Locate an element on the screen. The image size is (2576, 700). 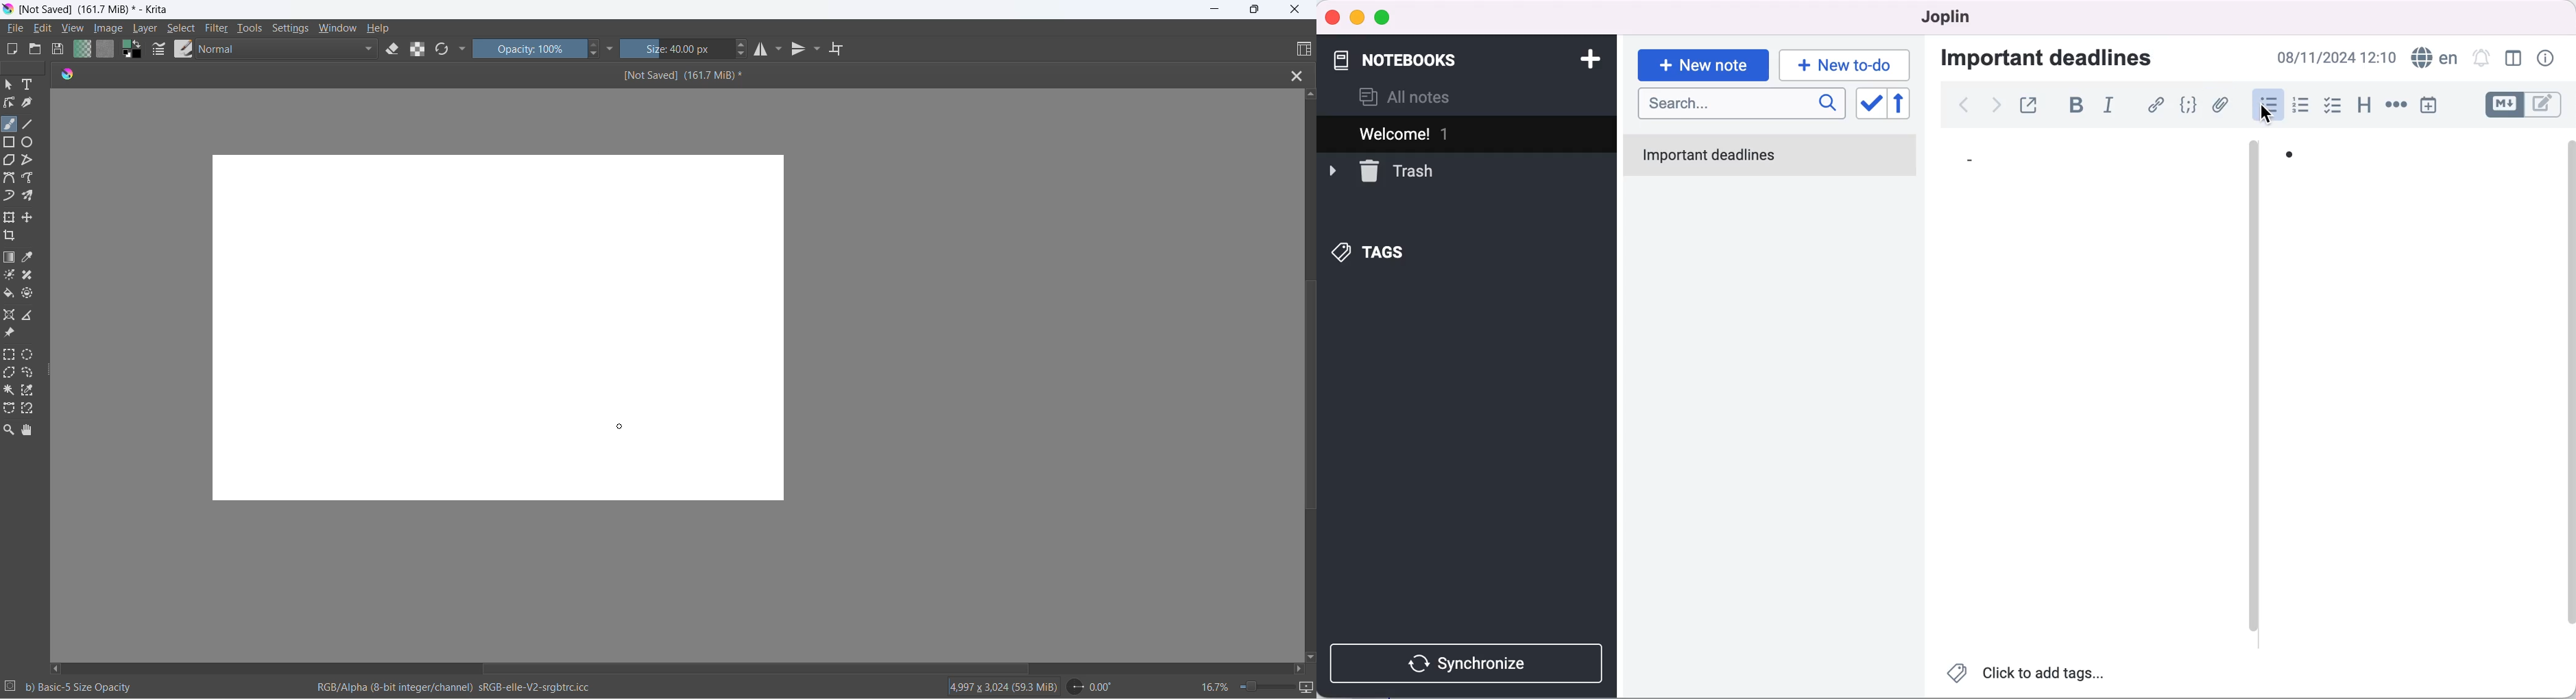
zoom percentage is located at coordinates (1214, 685).